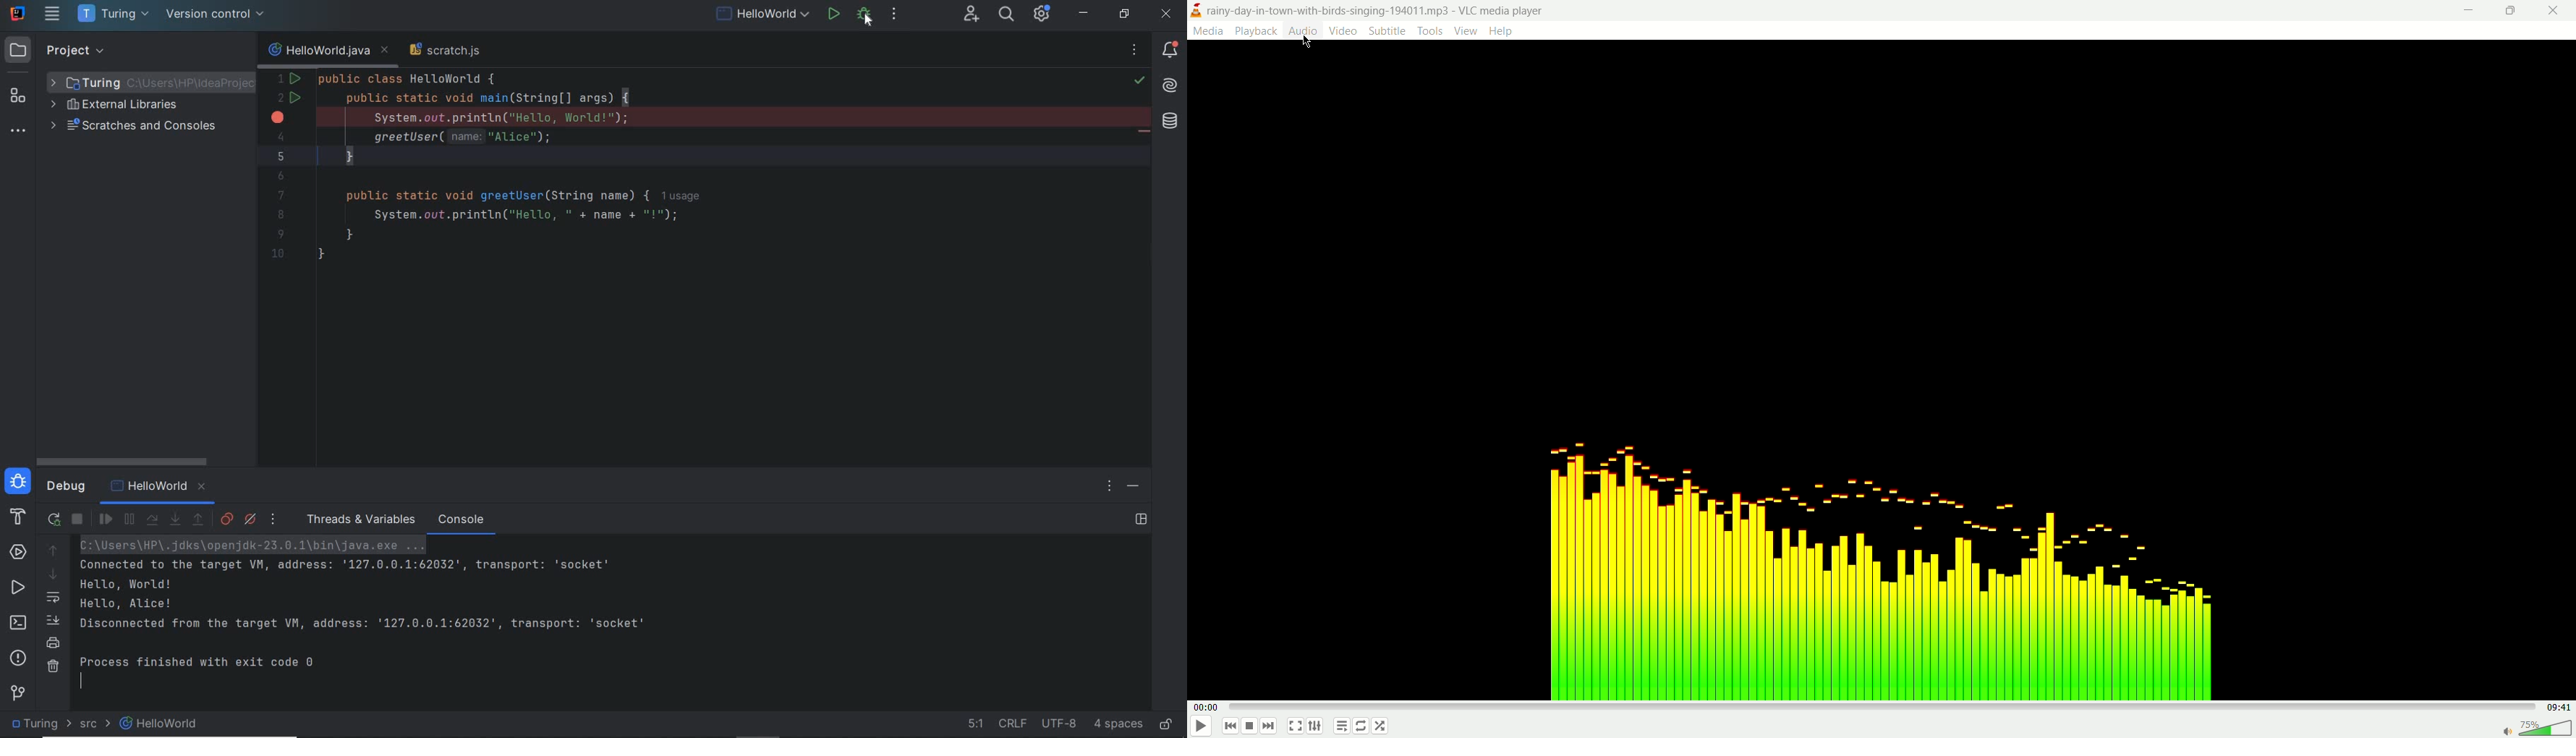 The height and width of the screenshot is (756, 2576). What do you see at coordinates (2560, 11) in the screenshot?
I see `close` at bounding box center [2560, 11].